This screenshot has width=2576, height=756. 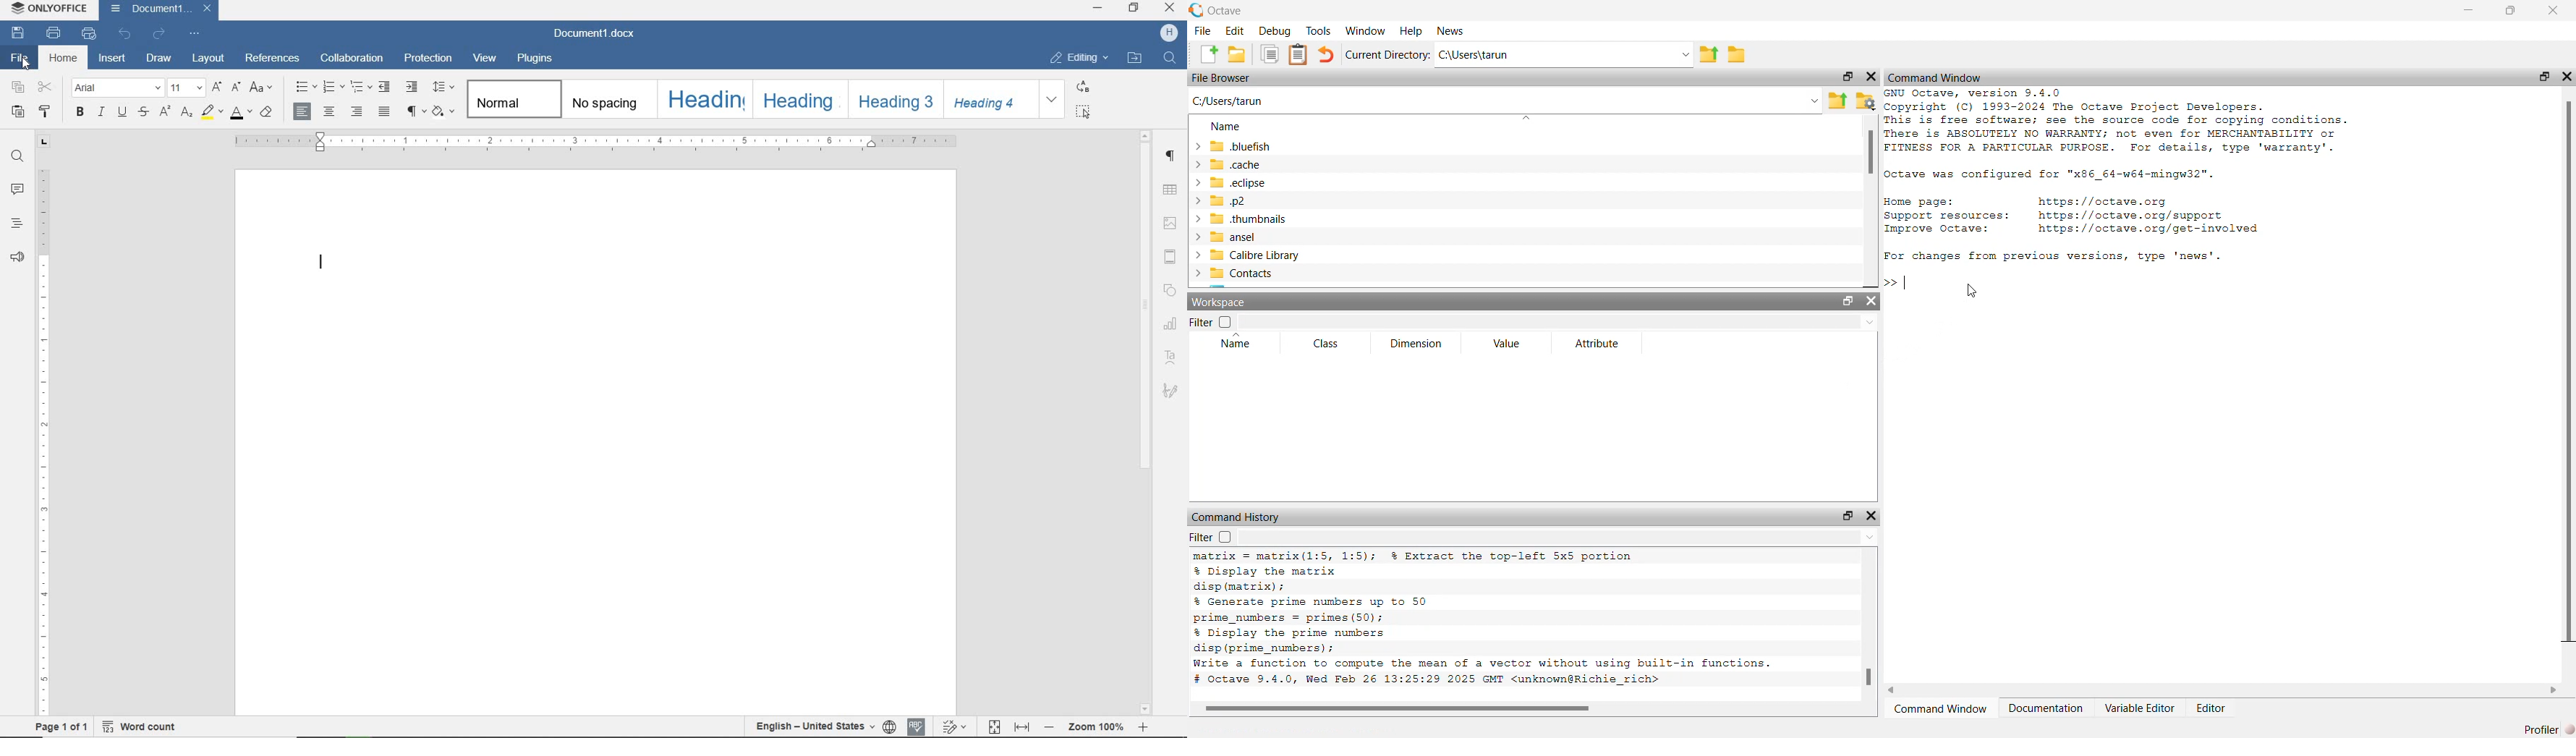 I want to click on edit, so click(x=1235, y=30).